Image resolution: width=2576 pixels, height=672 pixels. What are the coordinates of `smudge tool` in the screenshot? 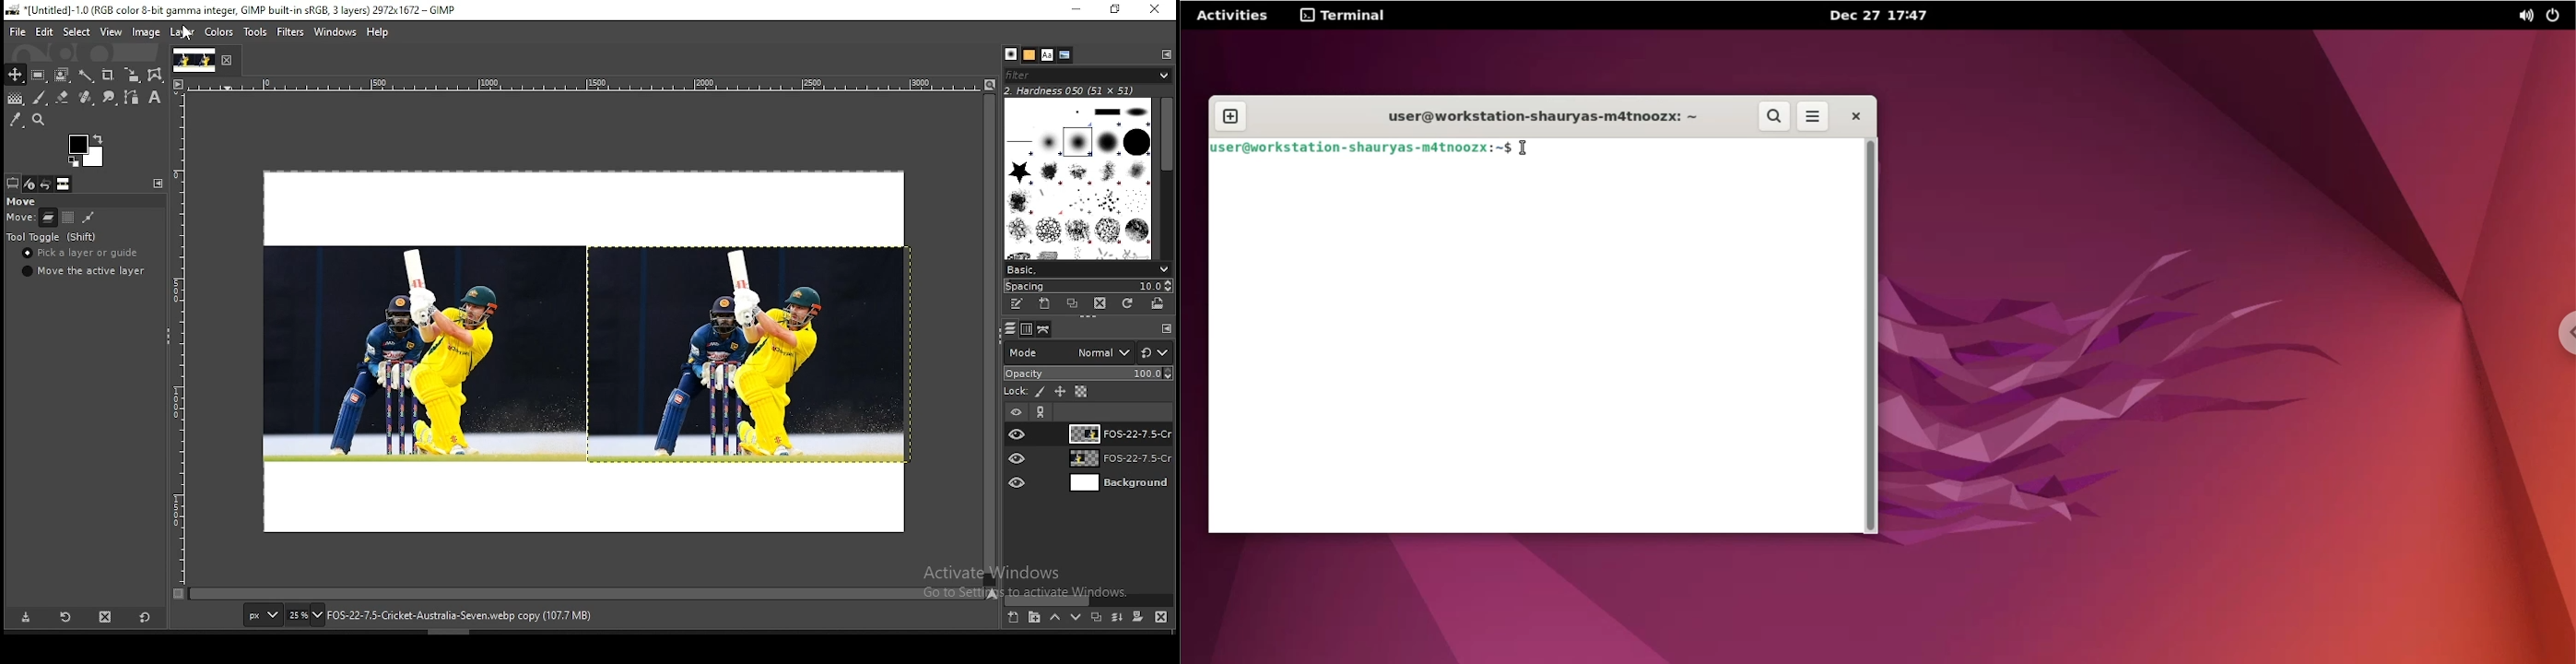 It's located at (107, 98).